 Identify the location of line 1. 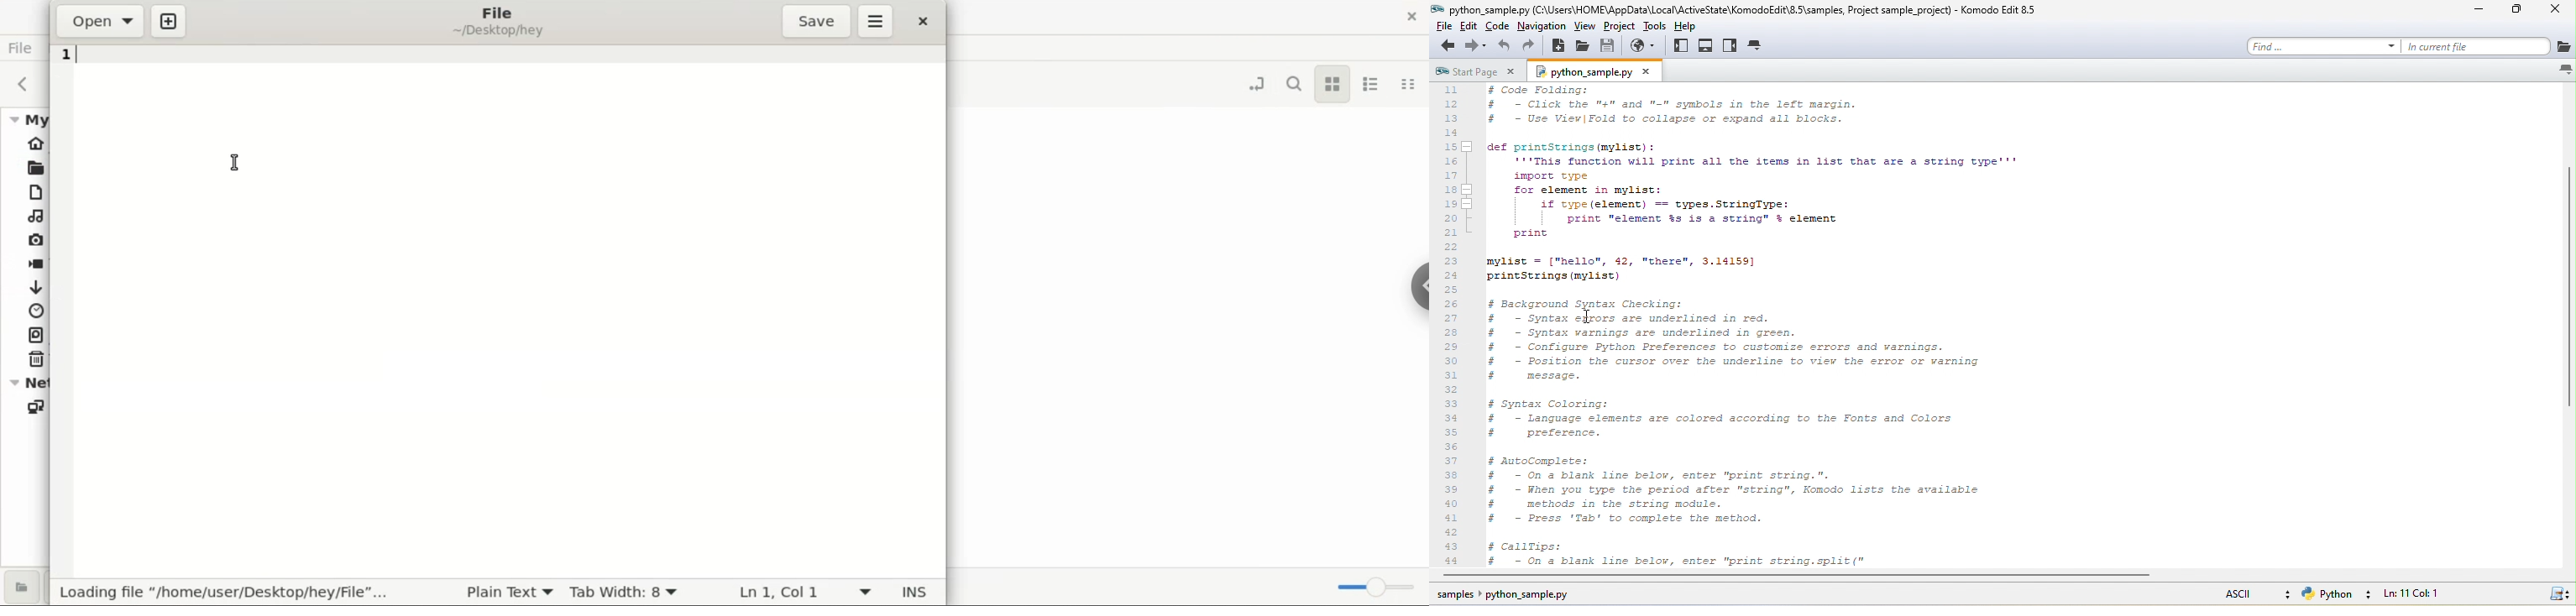
(70, 54).